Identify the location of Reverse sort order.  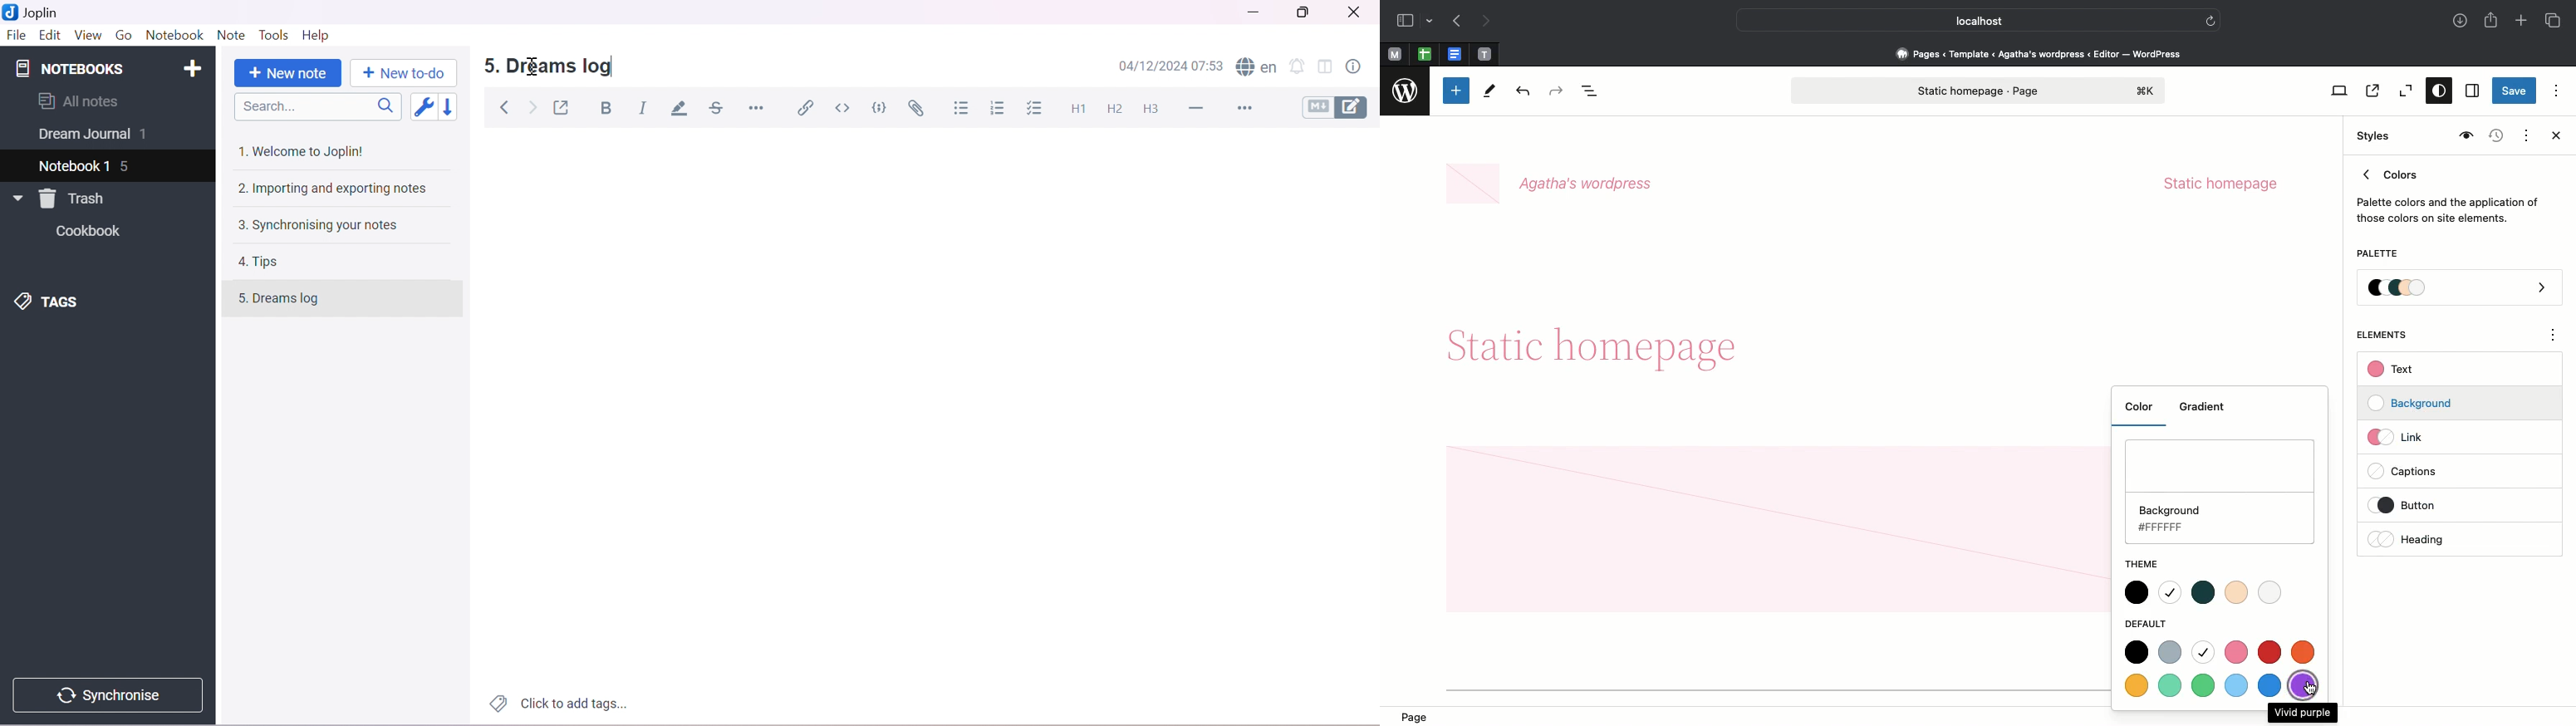
(456, 107).